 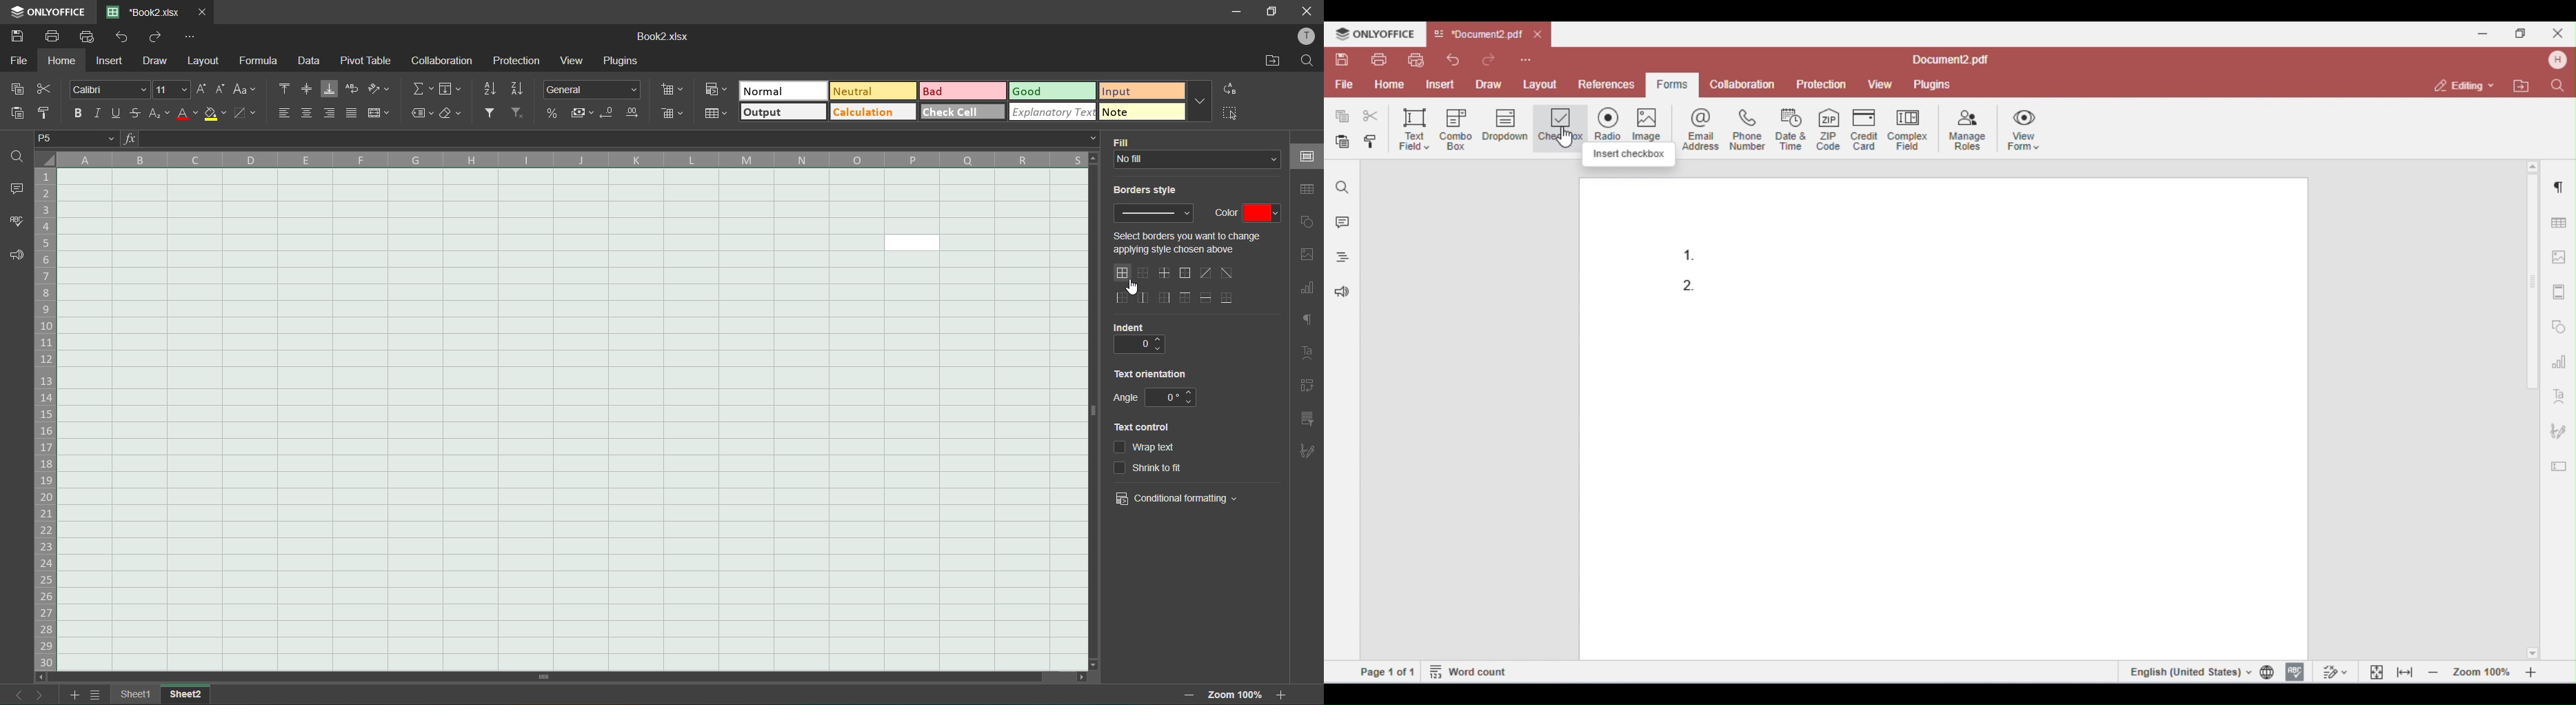 What do you see at coordinates (1126, 398) in the screenshot?
I see `Angle` at bounding box center [1126, 398].